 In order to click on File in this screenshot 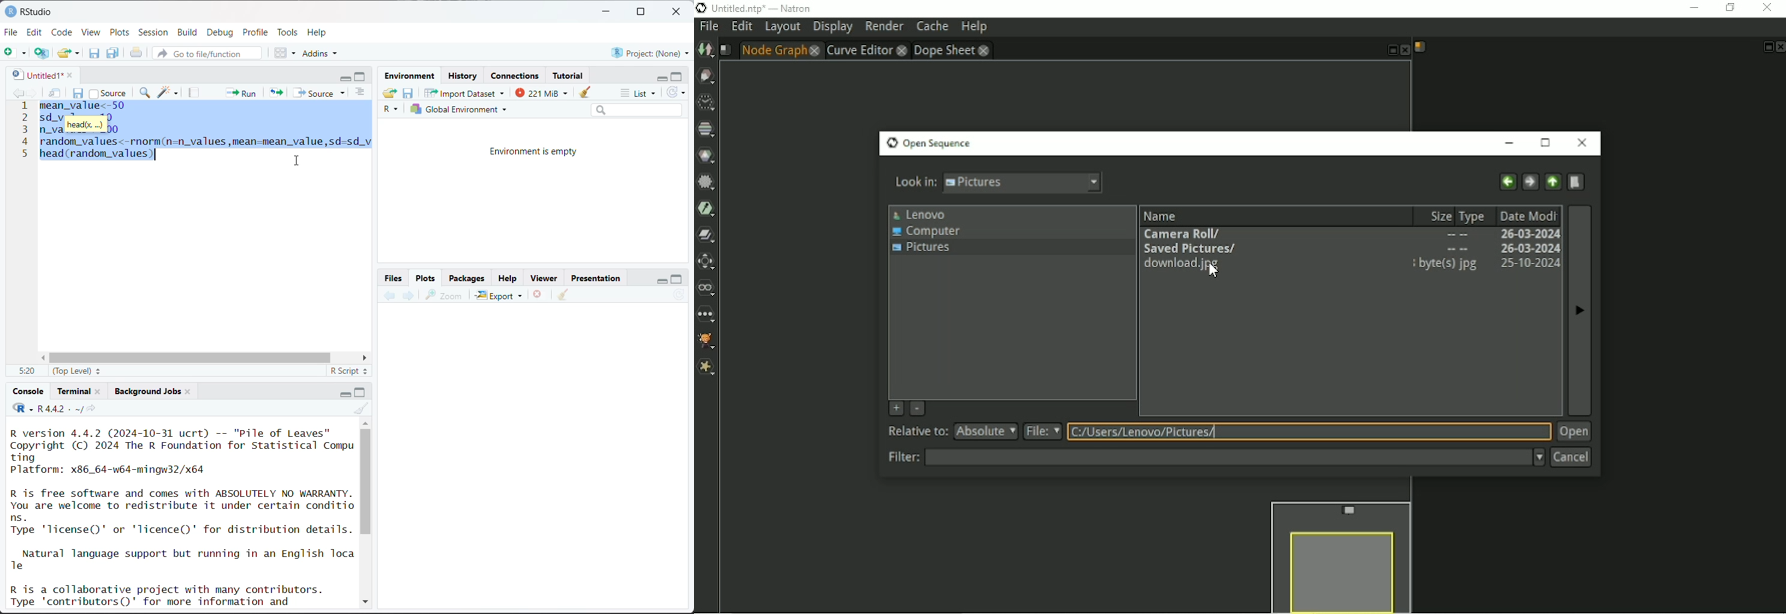, I will do `click(11, 32)`.